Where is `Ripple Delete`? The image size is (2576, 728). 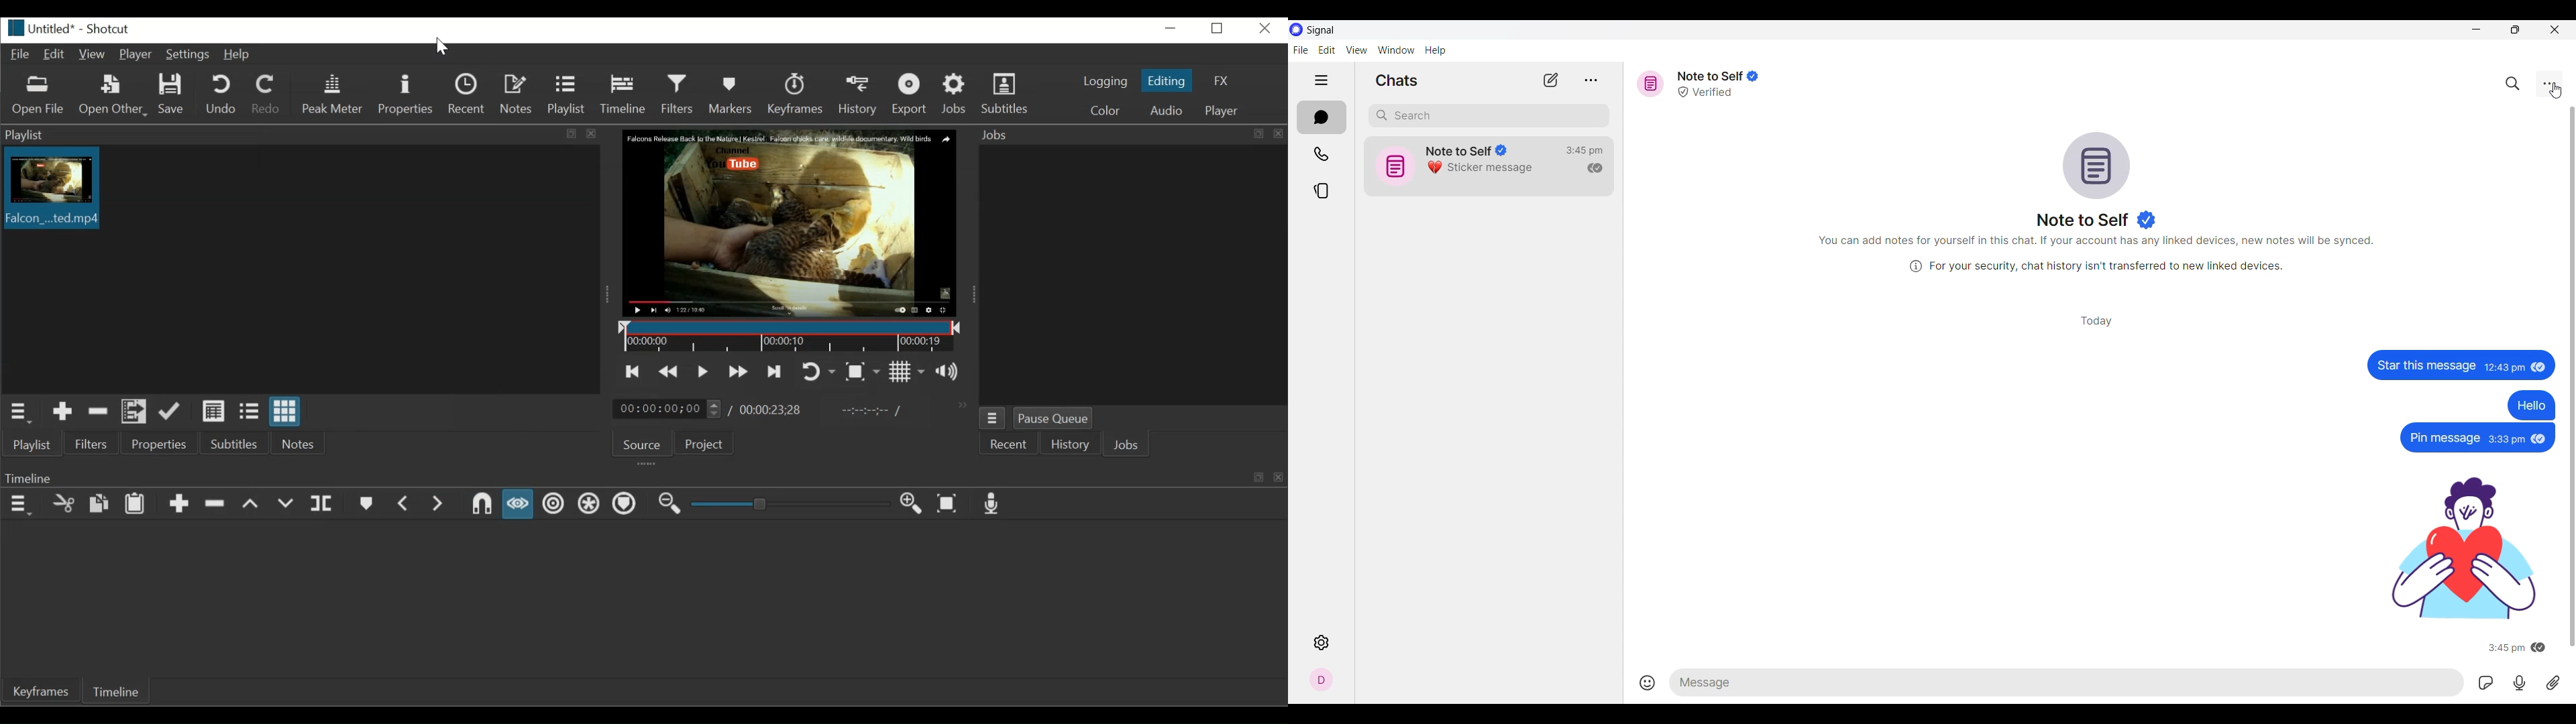 Ripple Delete is located at coordinates (217, 503).